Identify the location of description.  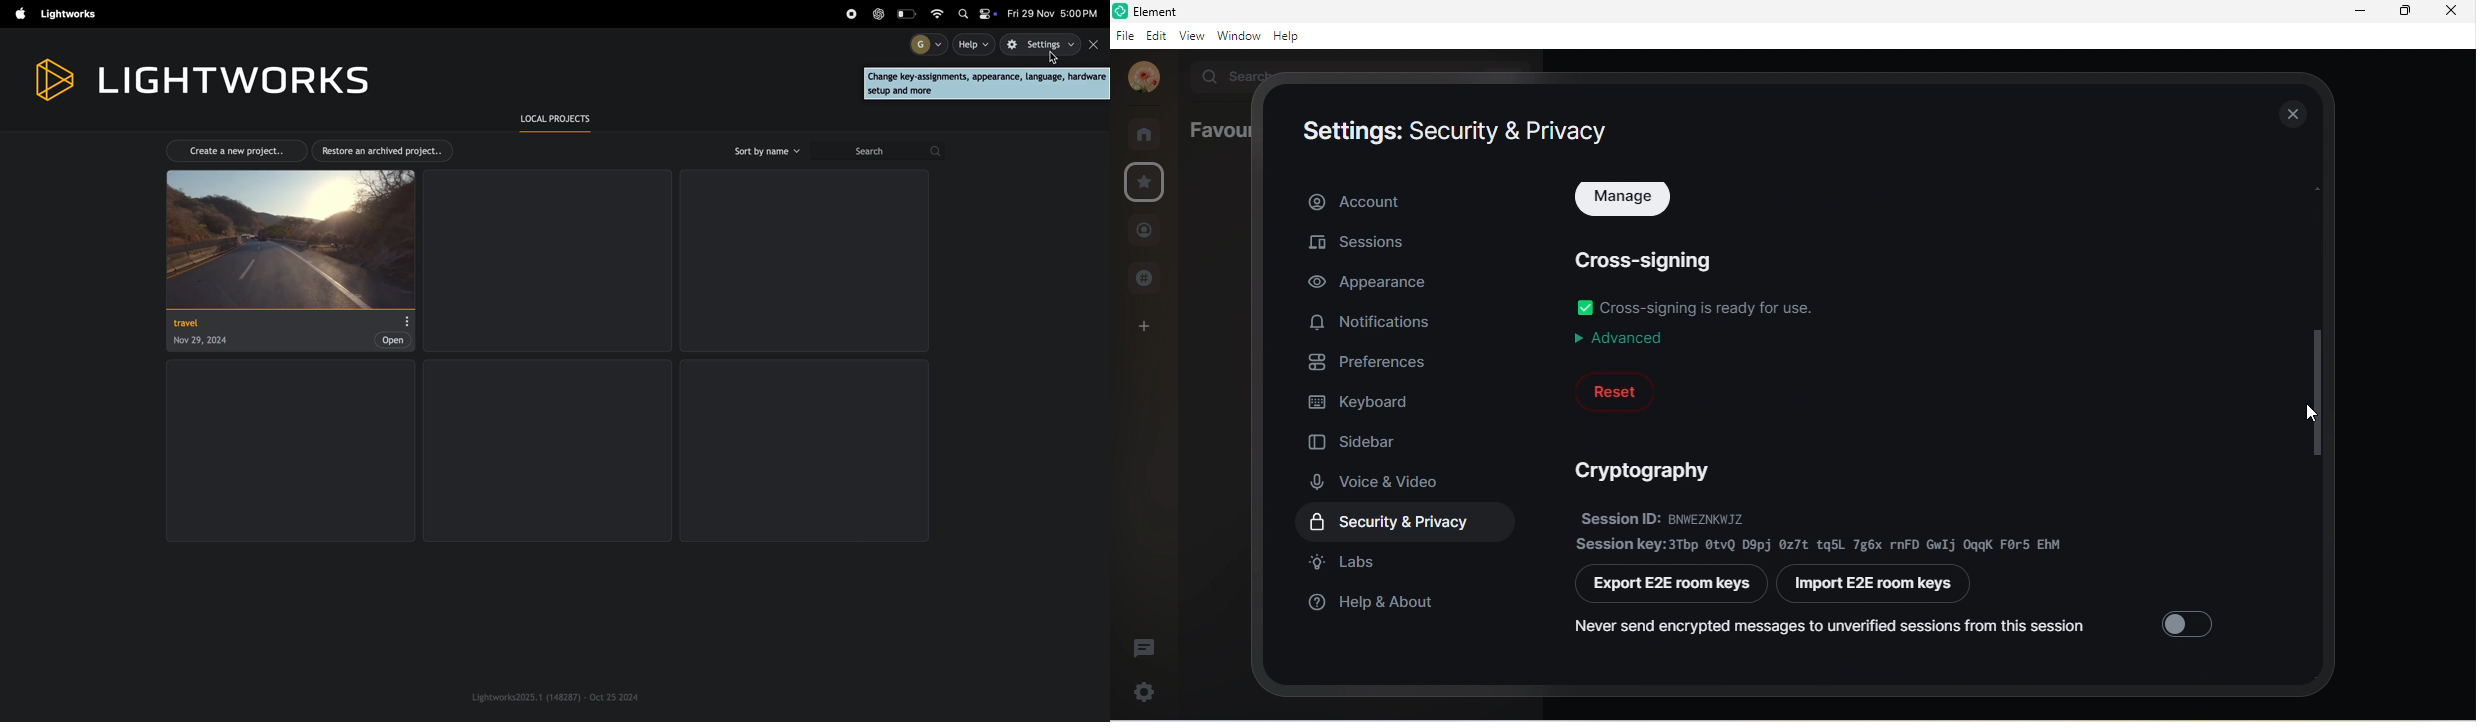
(986, 83).